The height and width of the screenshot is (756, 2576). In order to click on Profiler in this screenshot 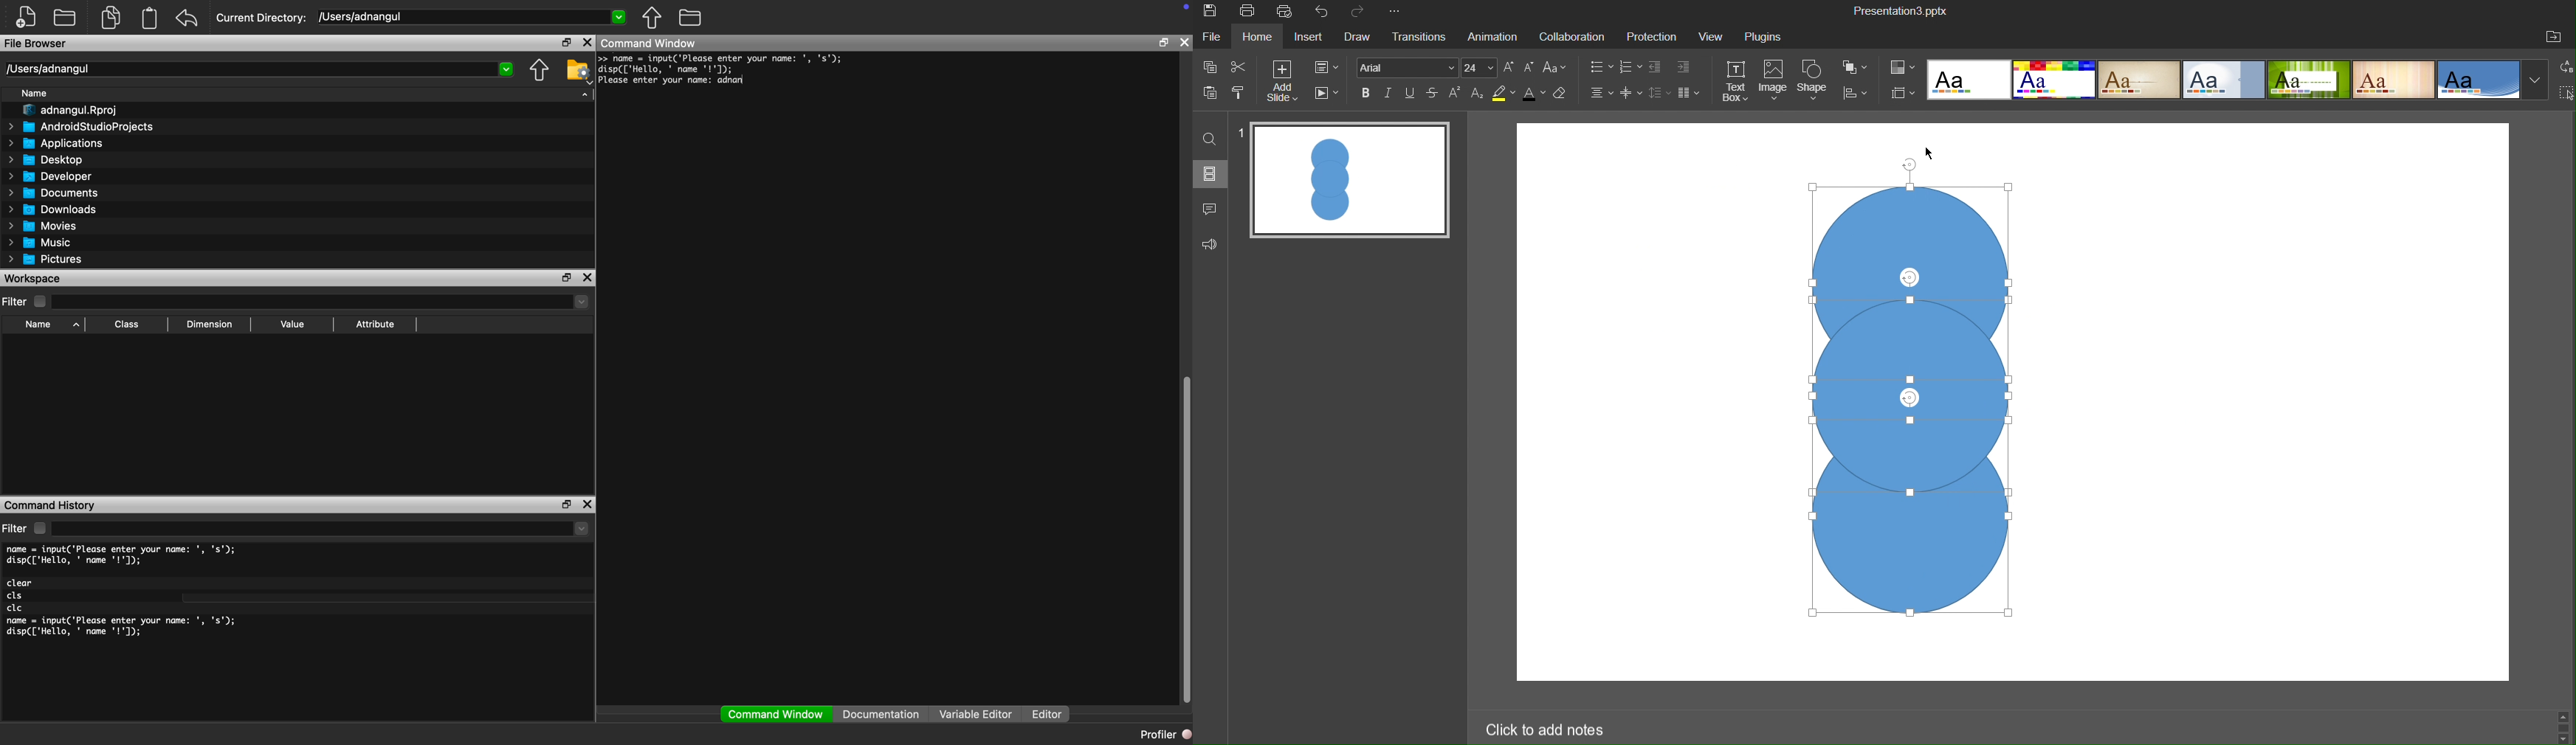, I will do `click(1164, 734)`.